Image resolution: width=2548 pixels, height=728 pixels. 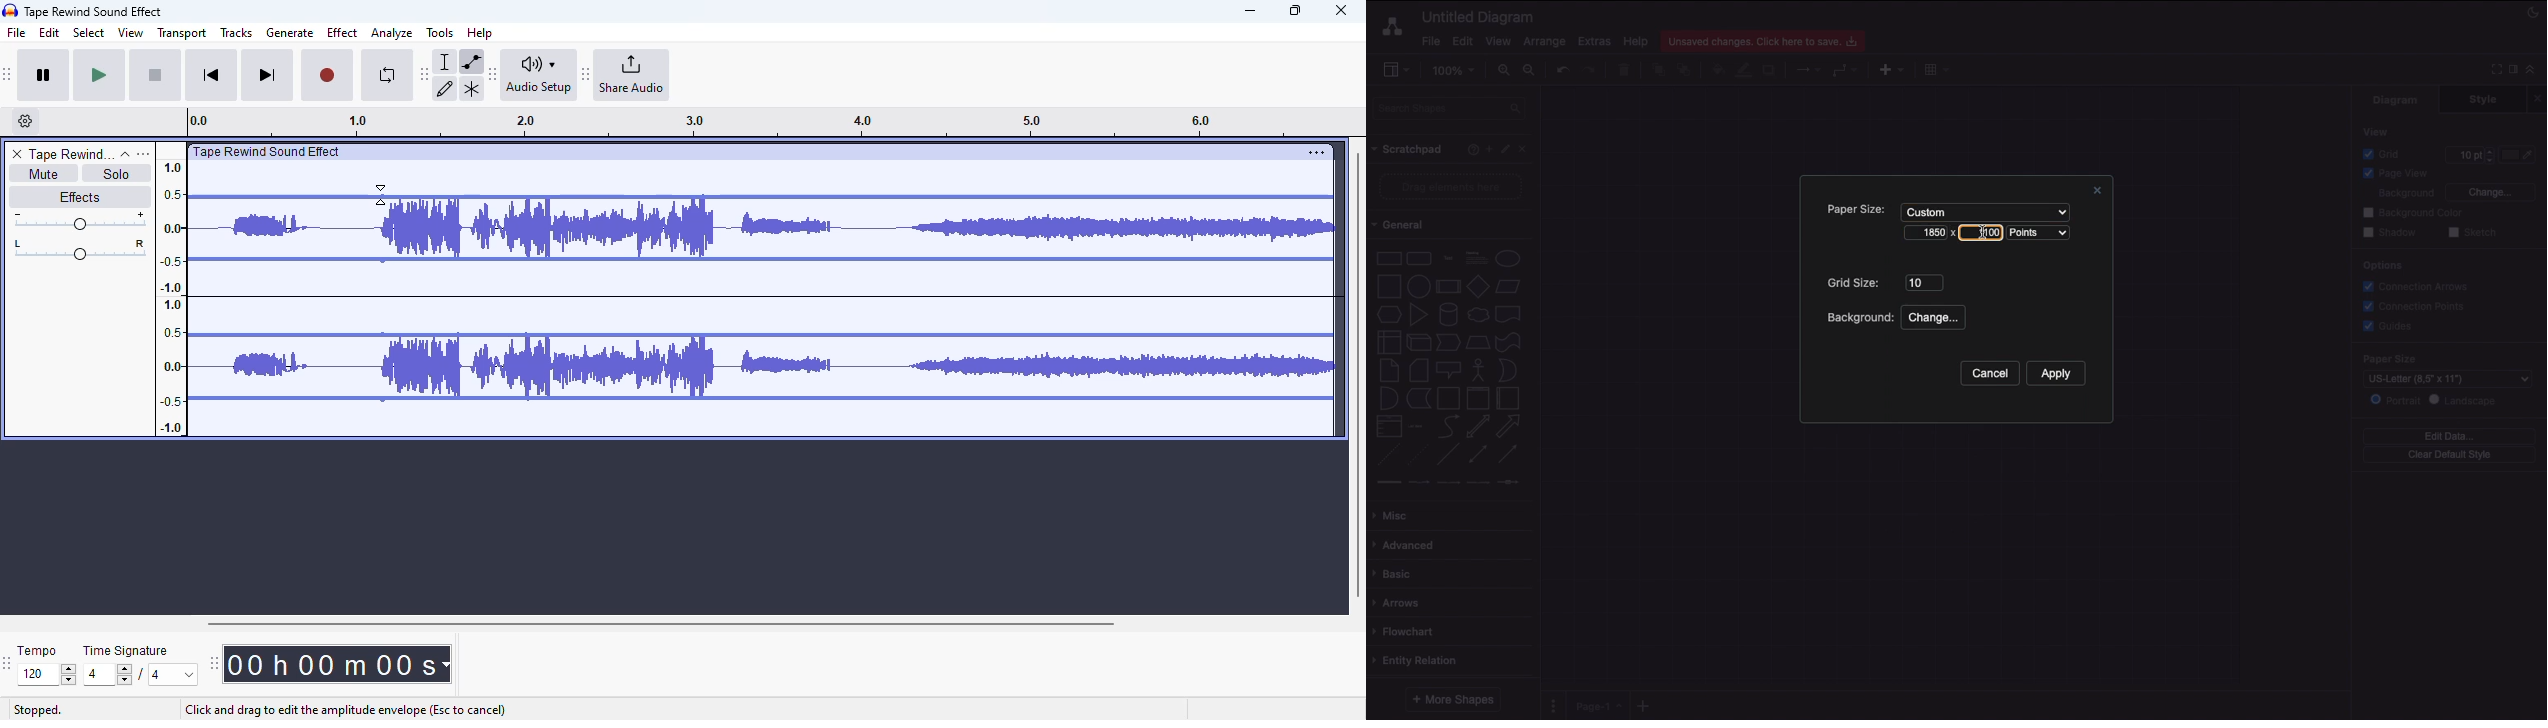 What do you see at coordinates (2474, 233) in the screenshot?
I see `Sketch ` at bounding box center [2474, 233].